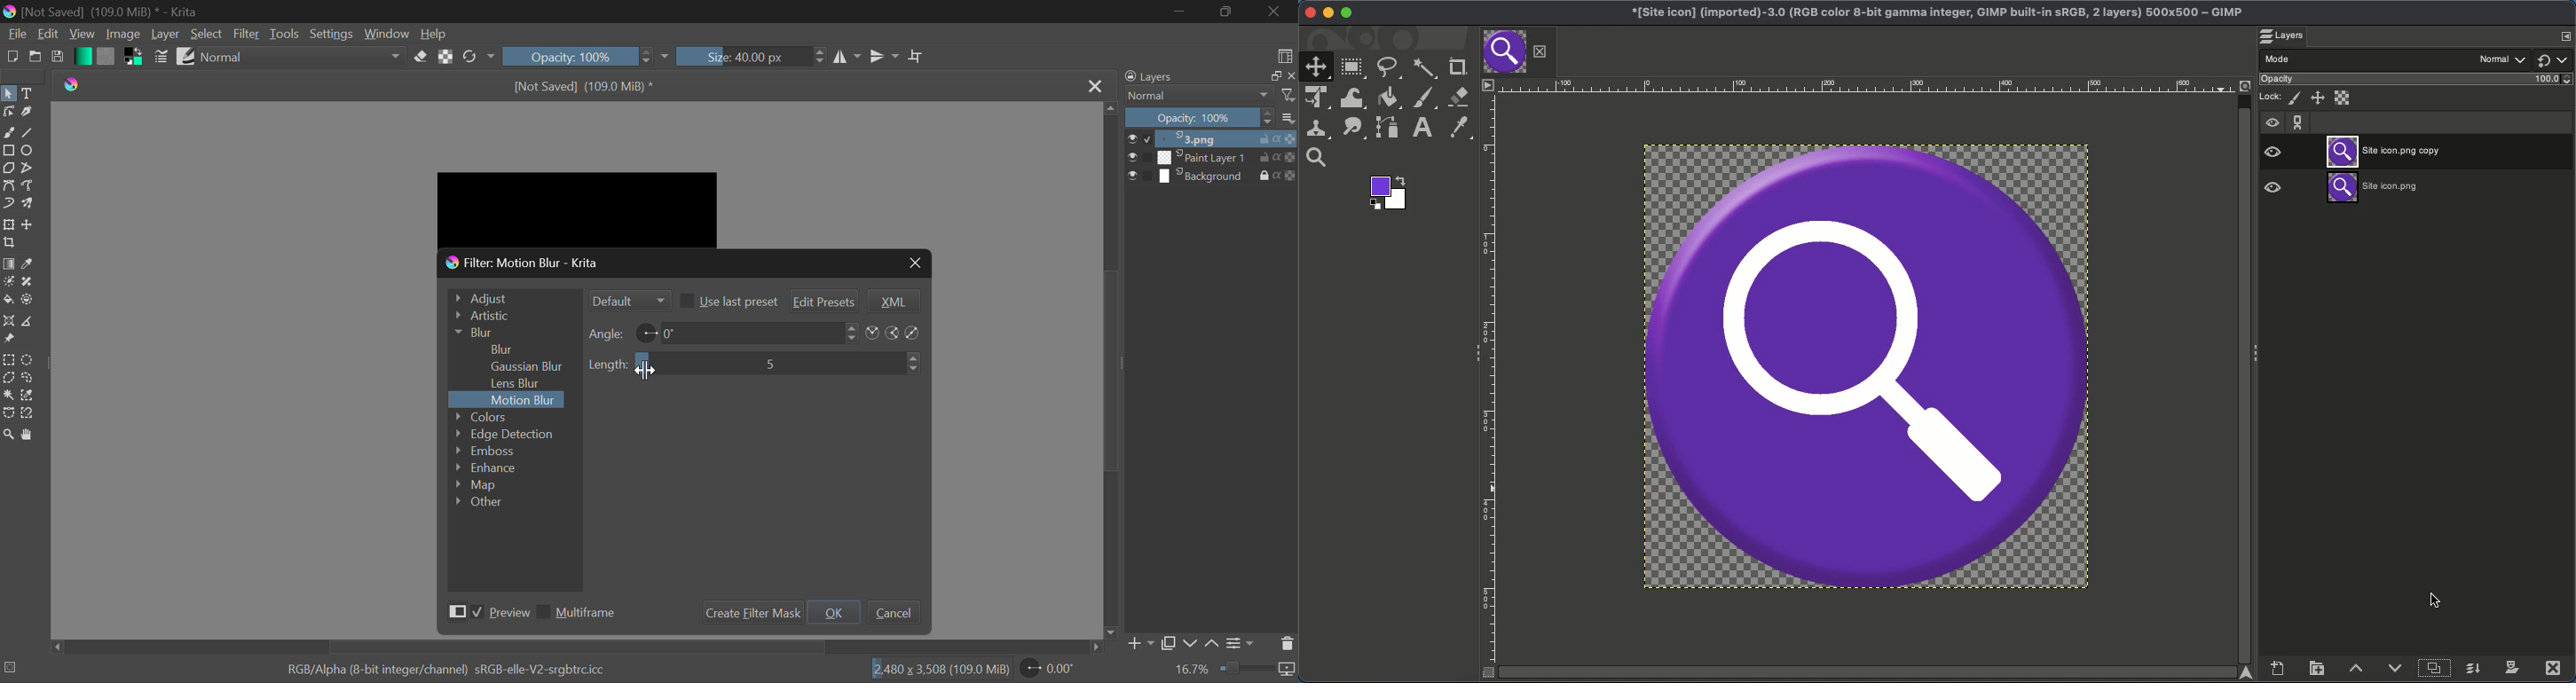 The image size is (2576, 700). Describe the element at coordinates (207, 34) in the screenshot. I see `Select` at that location.